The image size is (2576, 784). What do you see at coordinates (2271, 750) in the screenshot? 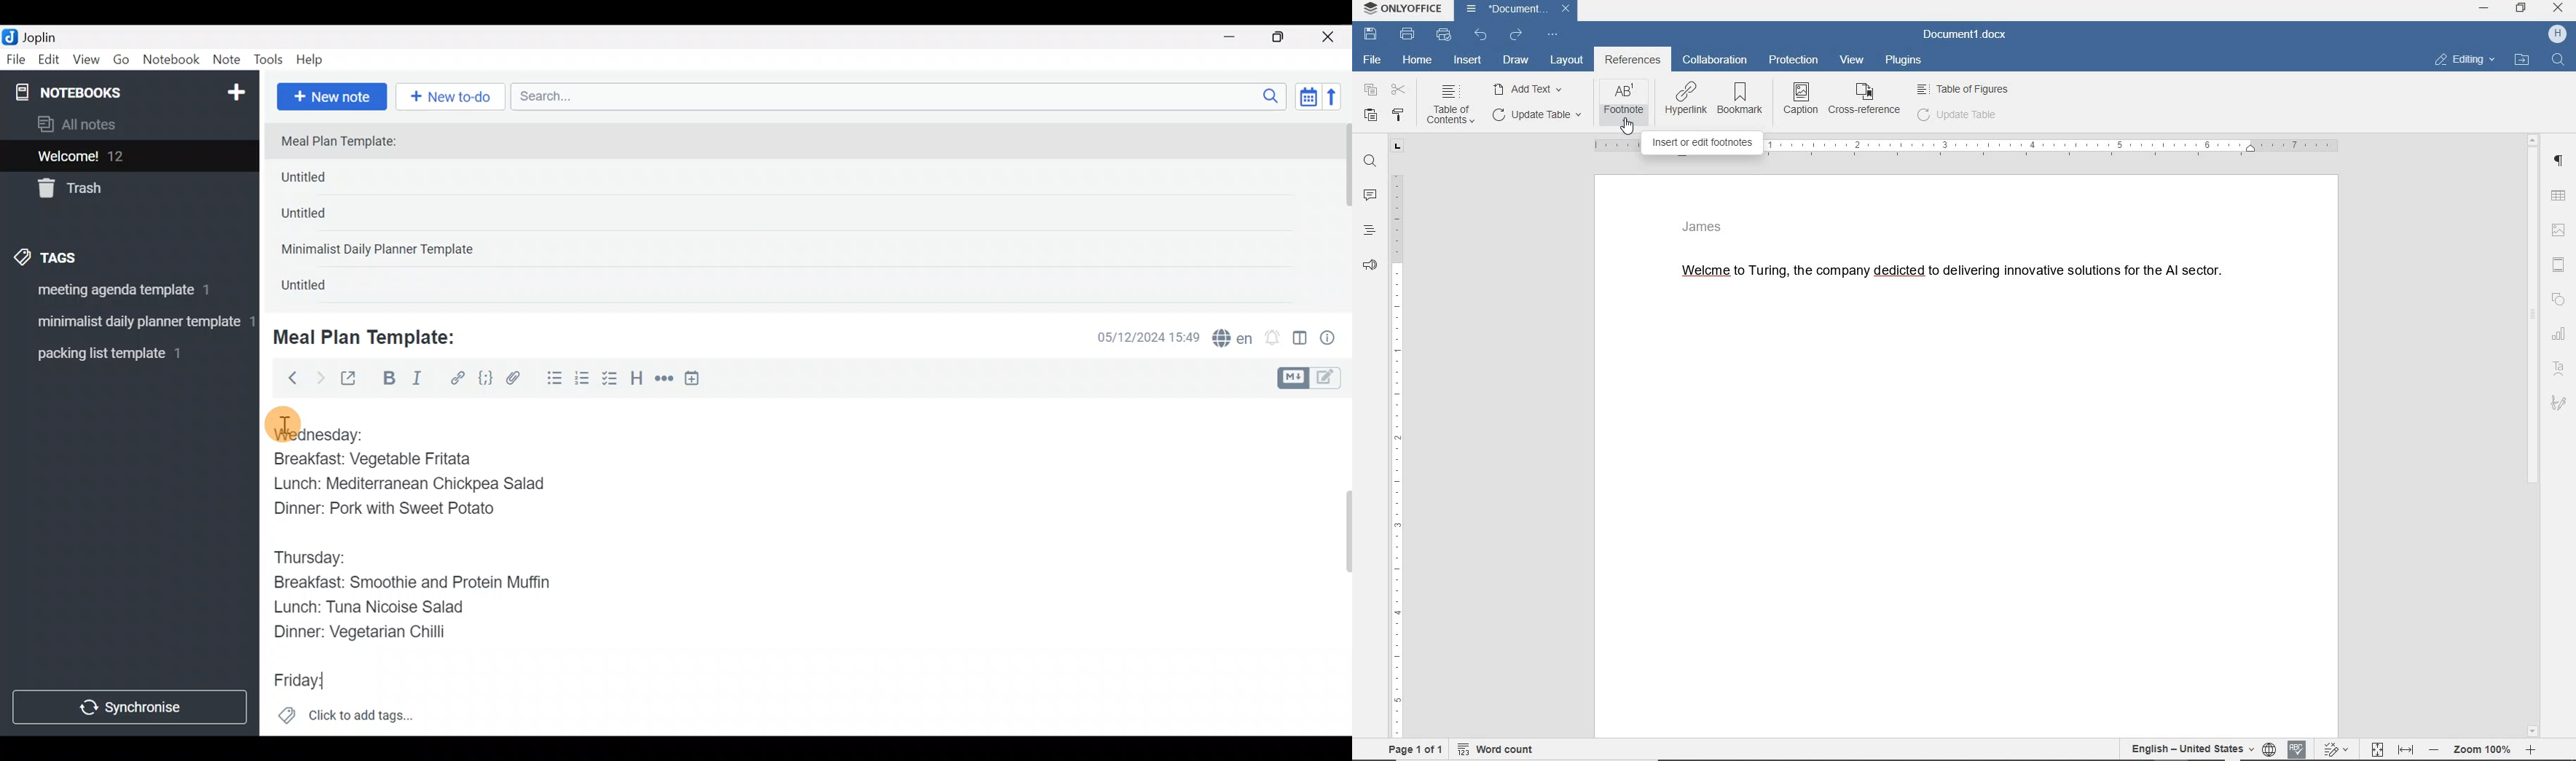
I see `language` at bounding box center [2271, 750].